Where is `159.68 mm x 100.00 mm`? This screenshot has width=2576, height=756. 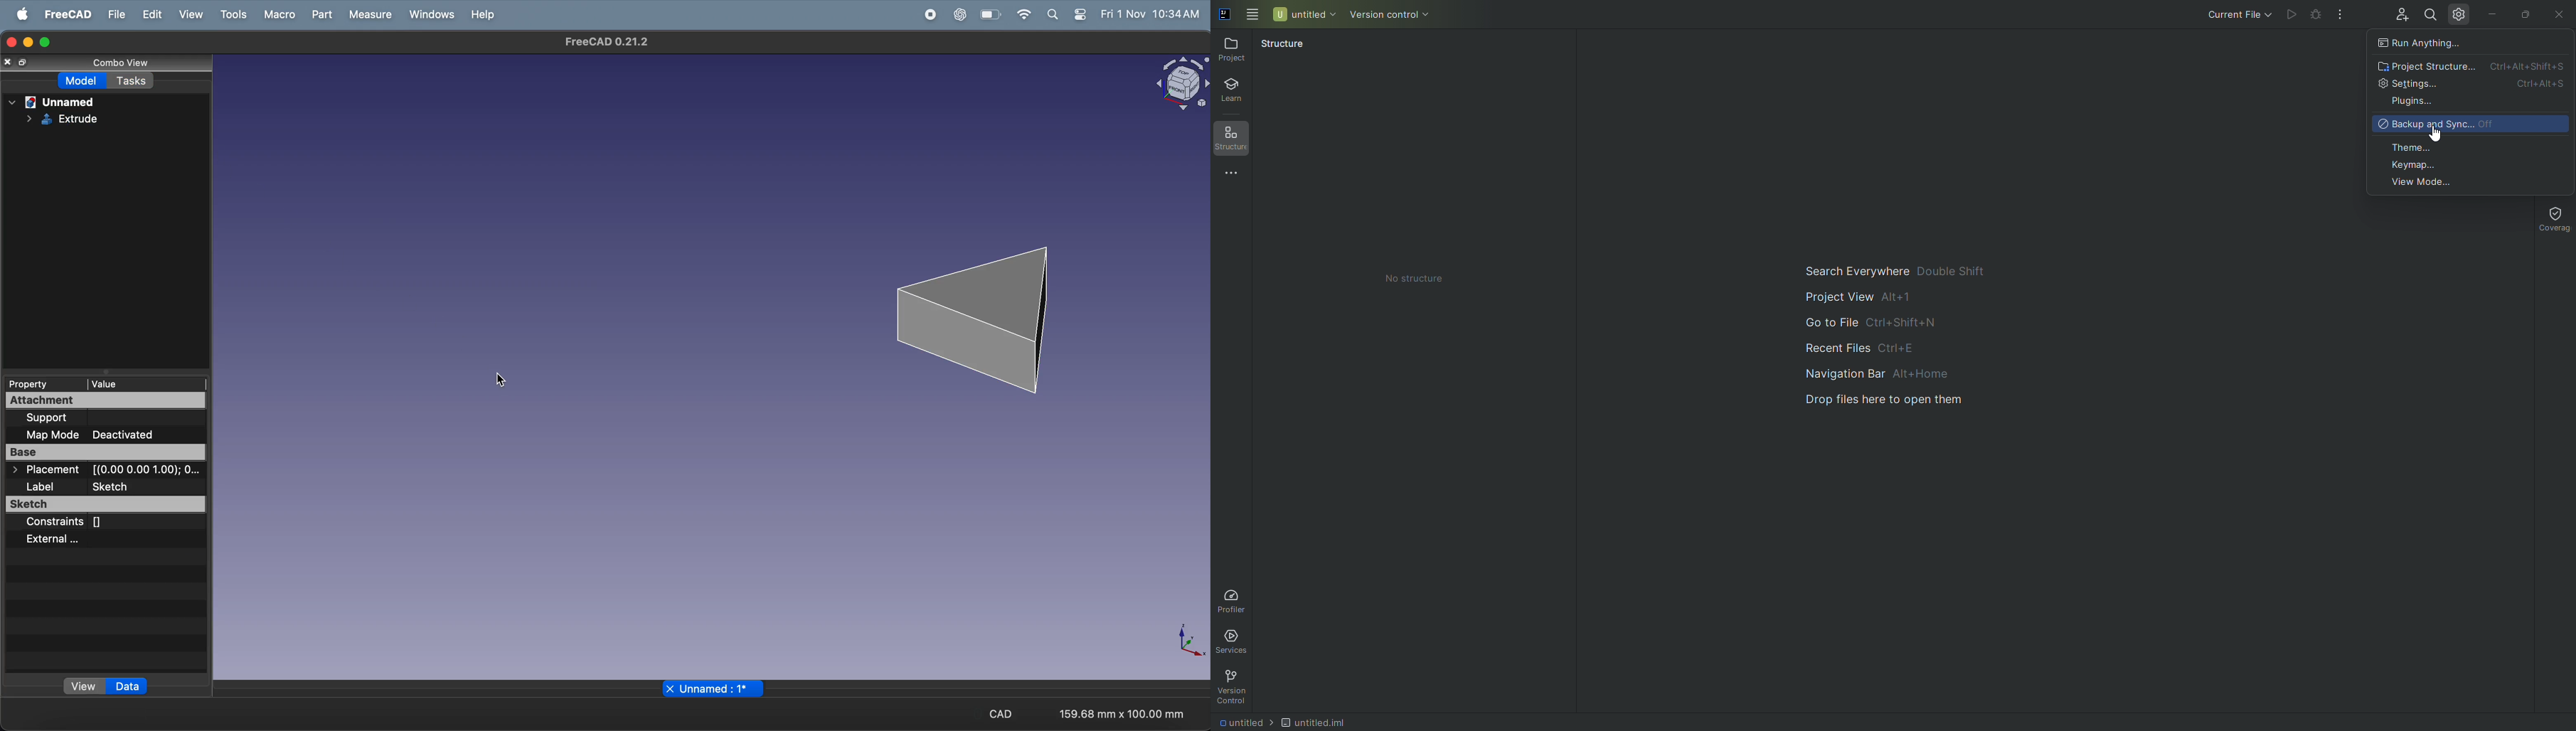
159.68 mm x 100.00 mm is located at coordinates (1121, 715).